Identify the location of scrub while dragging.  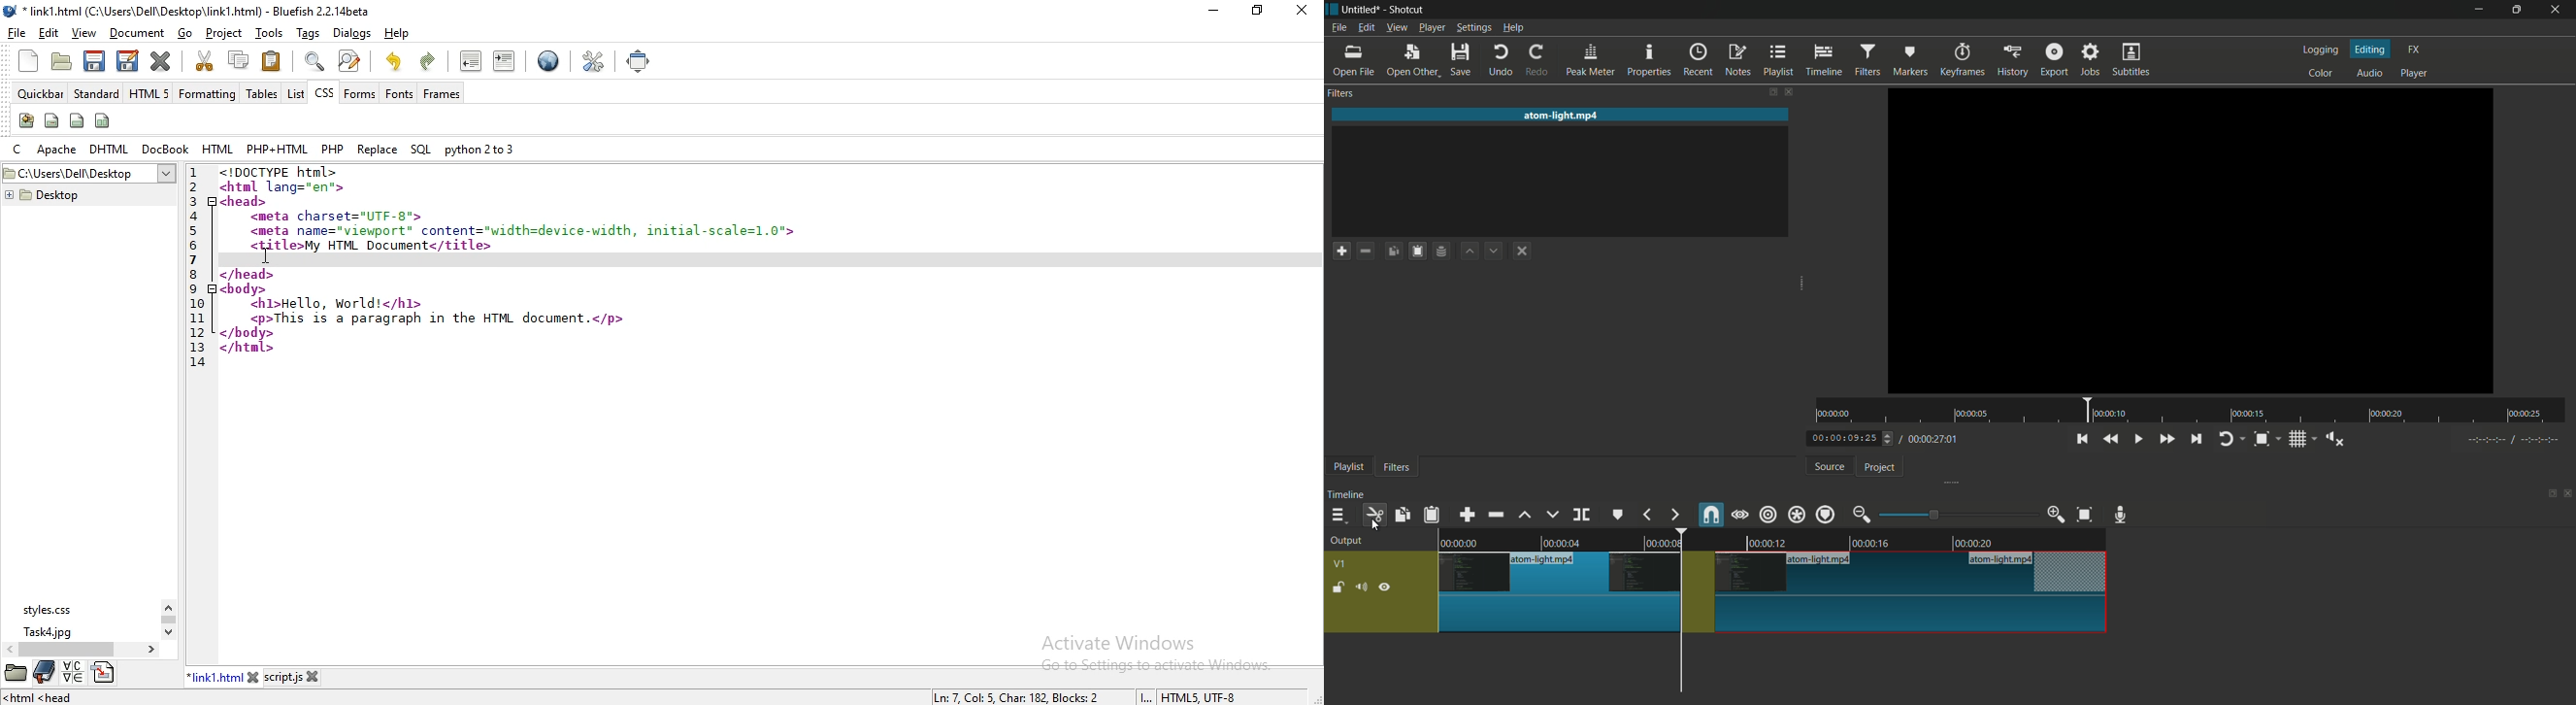
(1740, 514).